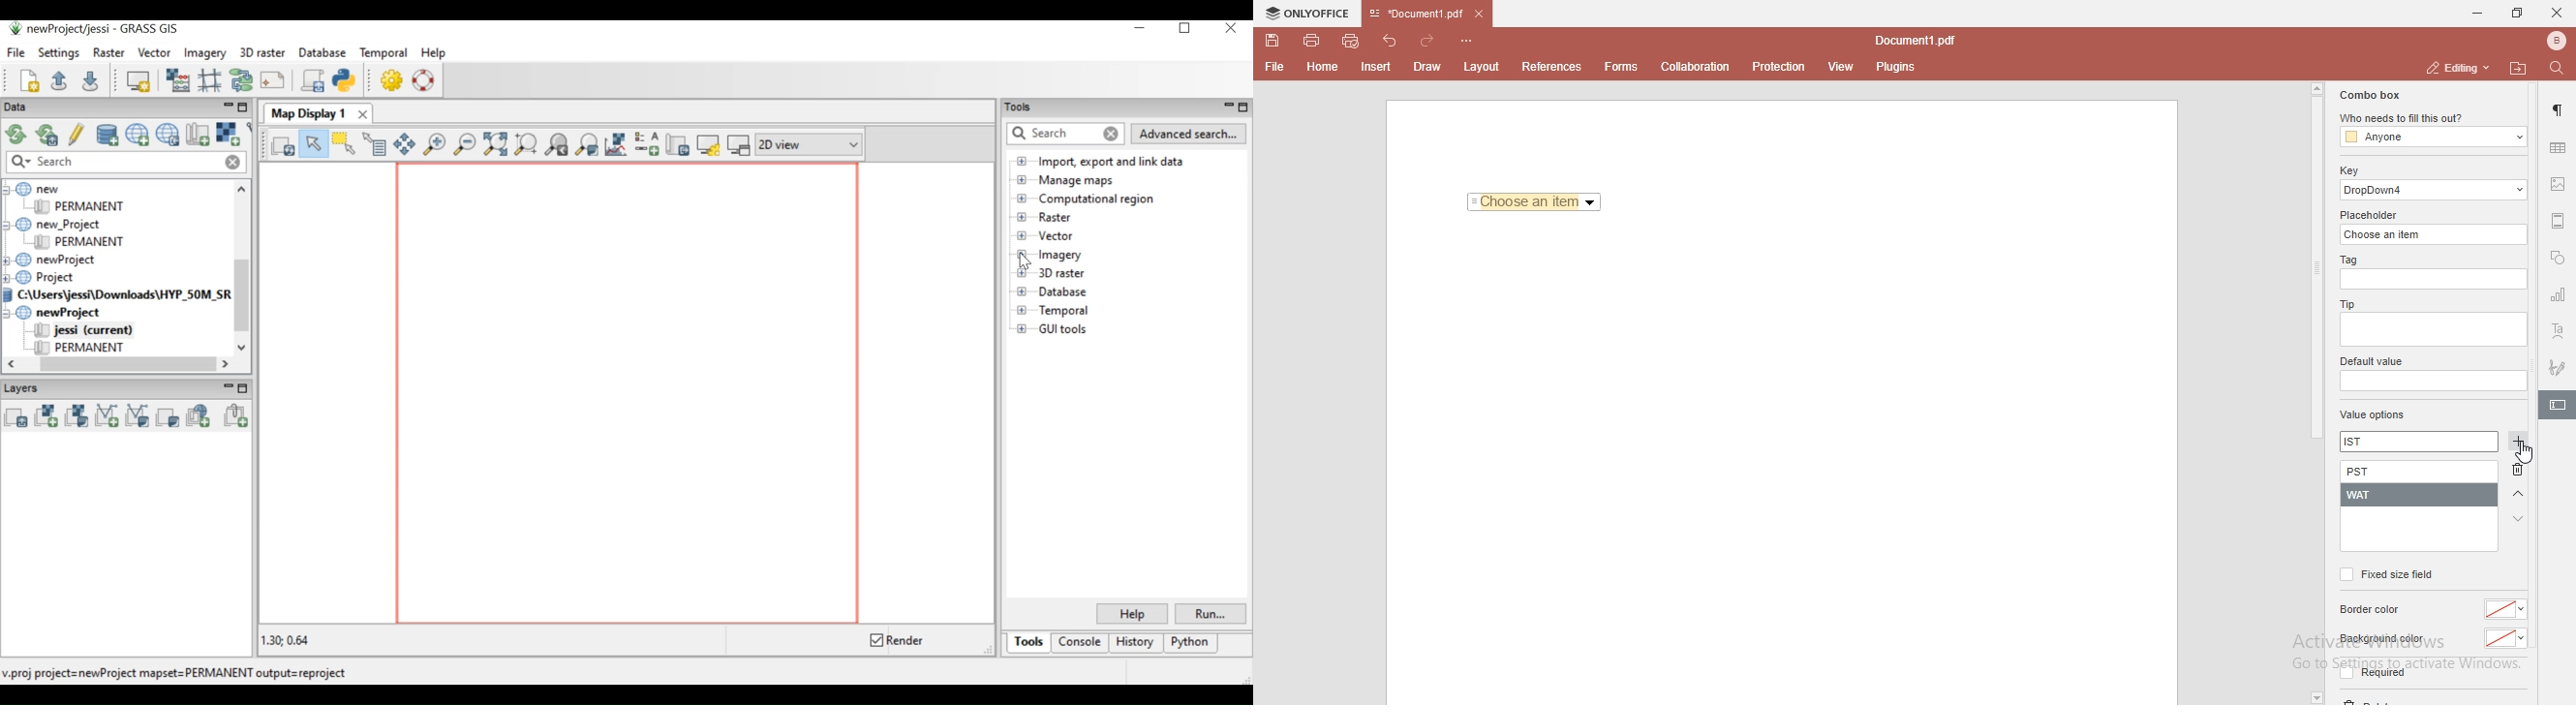  Describe the element at coordinates (2557, 407) in the screenshot. I see `highlighted` at that location.